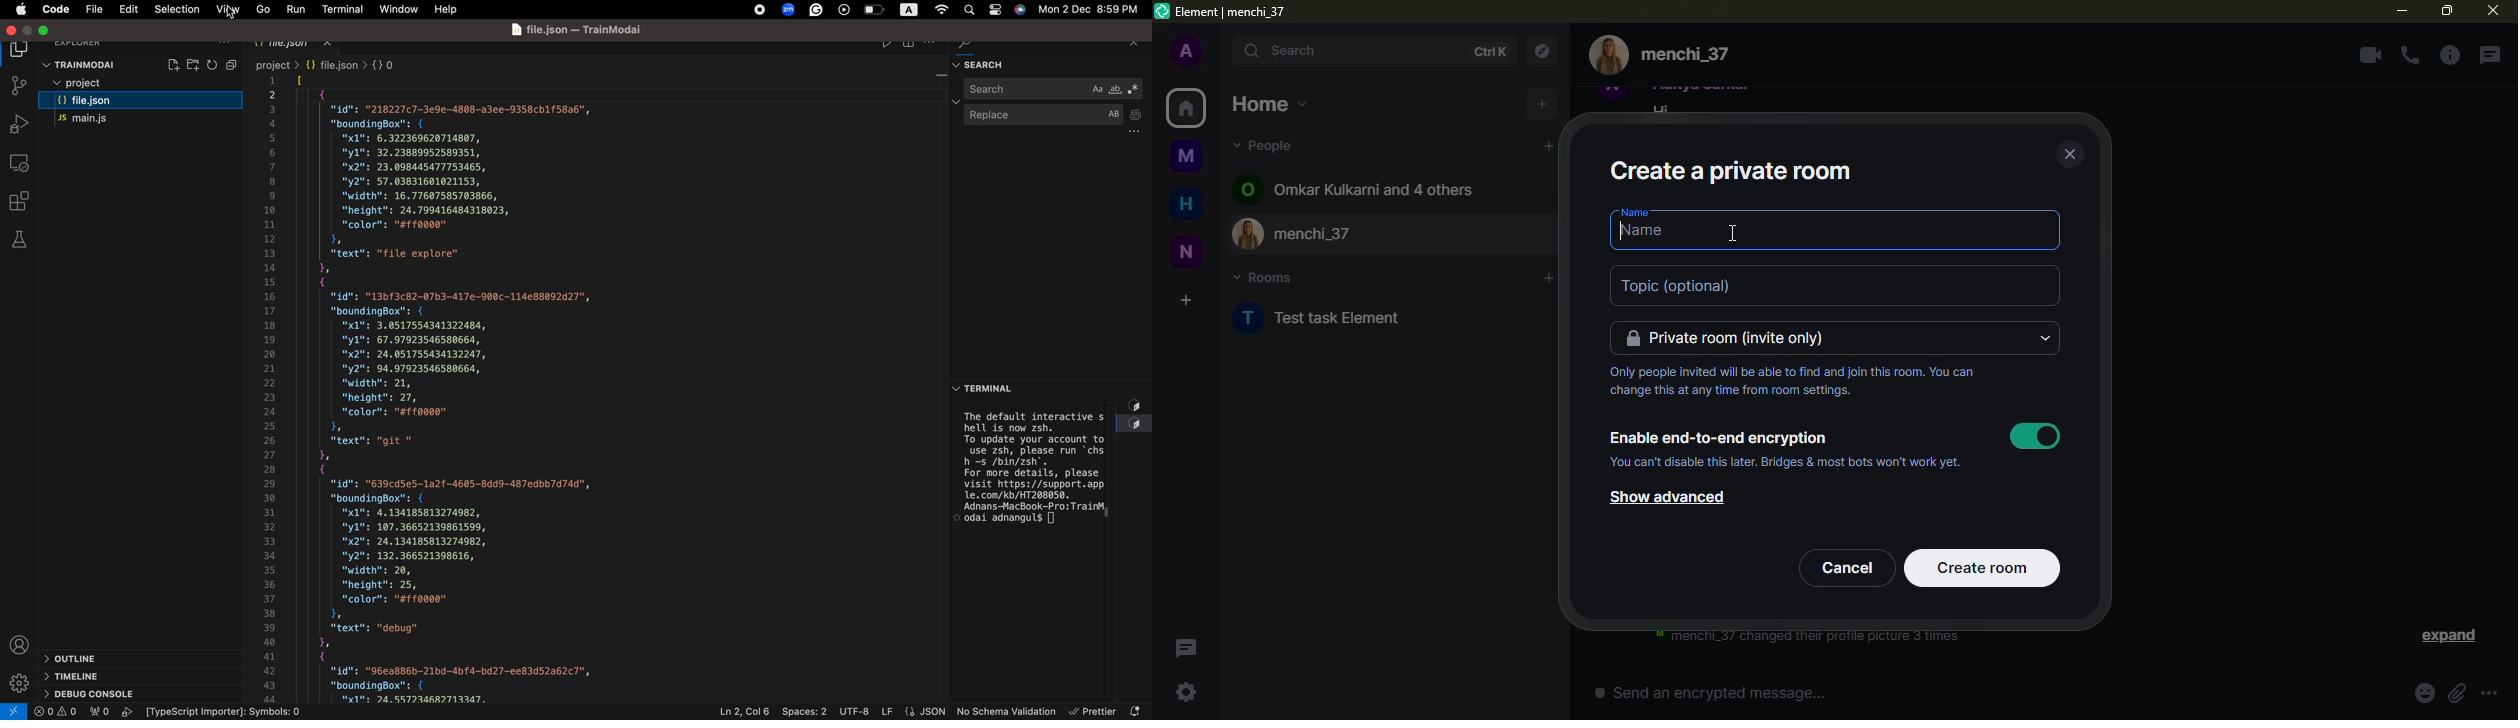 The height and width of the screenshot is (728, 2520). What do you see at coordinates (1732, 233) in the screenshot?
I see `Cursor` at bounding box center [1732, 233].